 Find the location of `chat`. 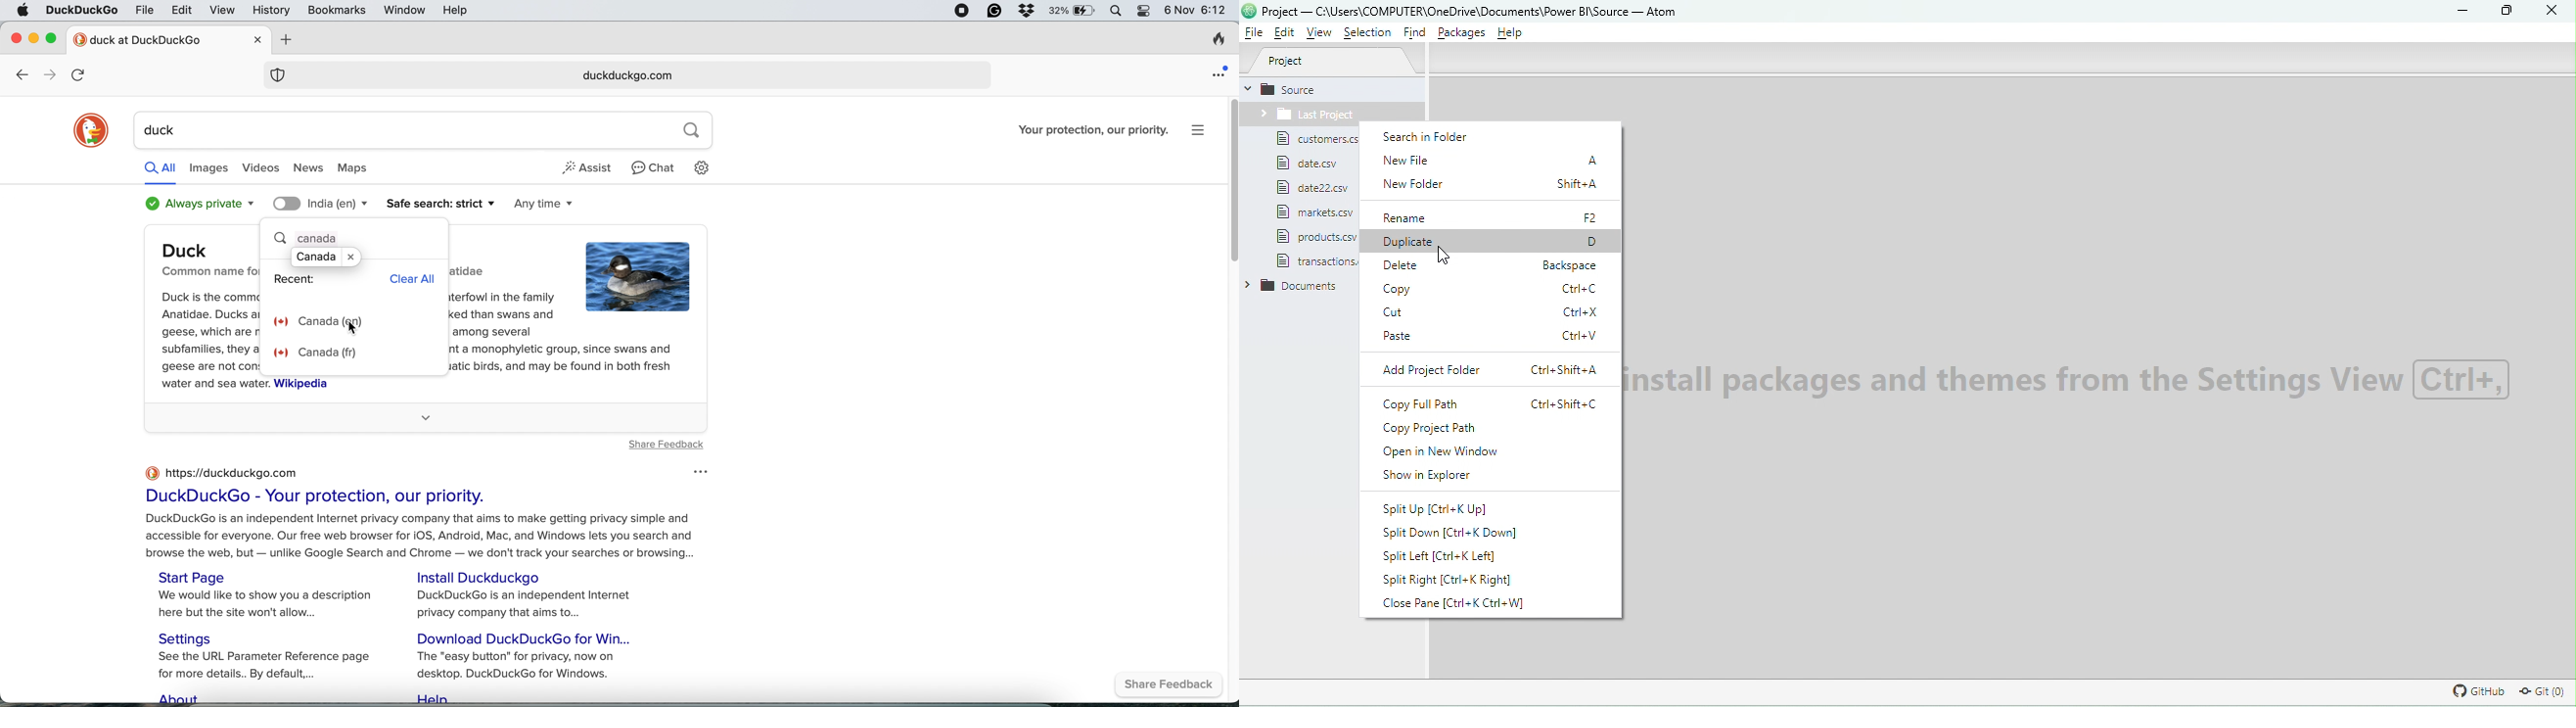

chat is located at coordinates (654, 167).